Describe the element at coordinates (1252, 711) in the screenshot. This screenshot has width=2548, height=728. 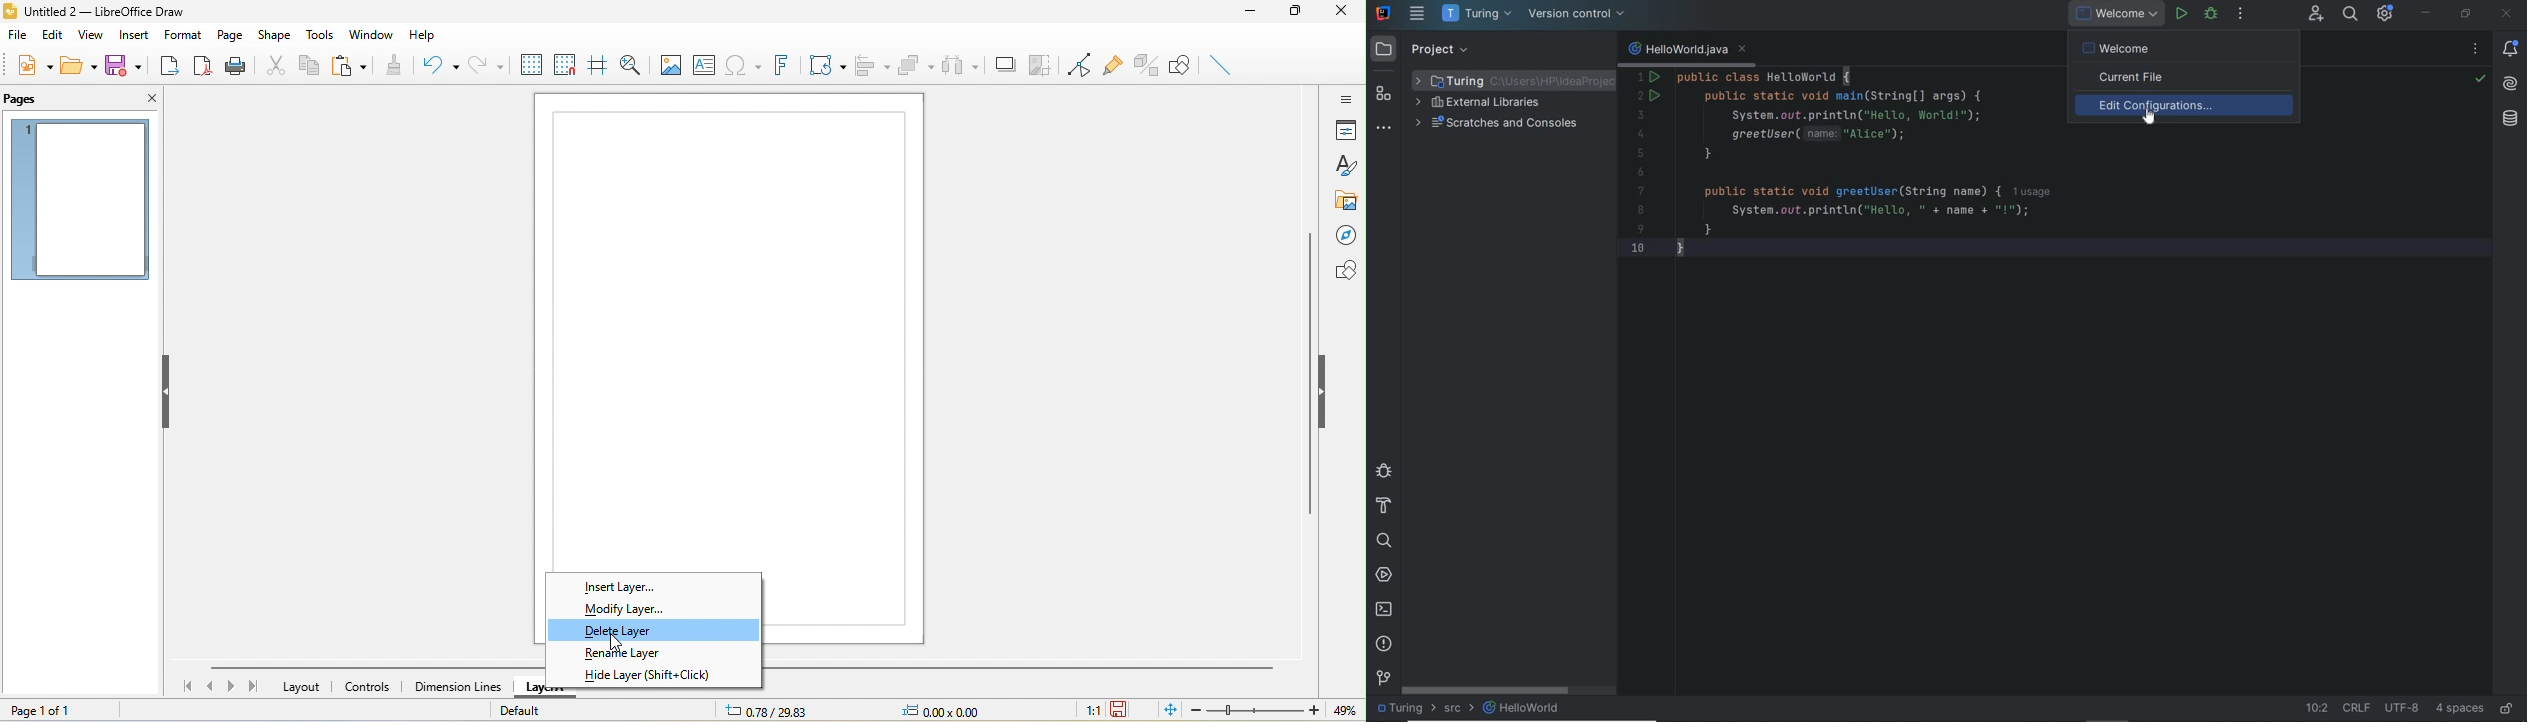
I see `zoom` at that location.